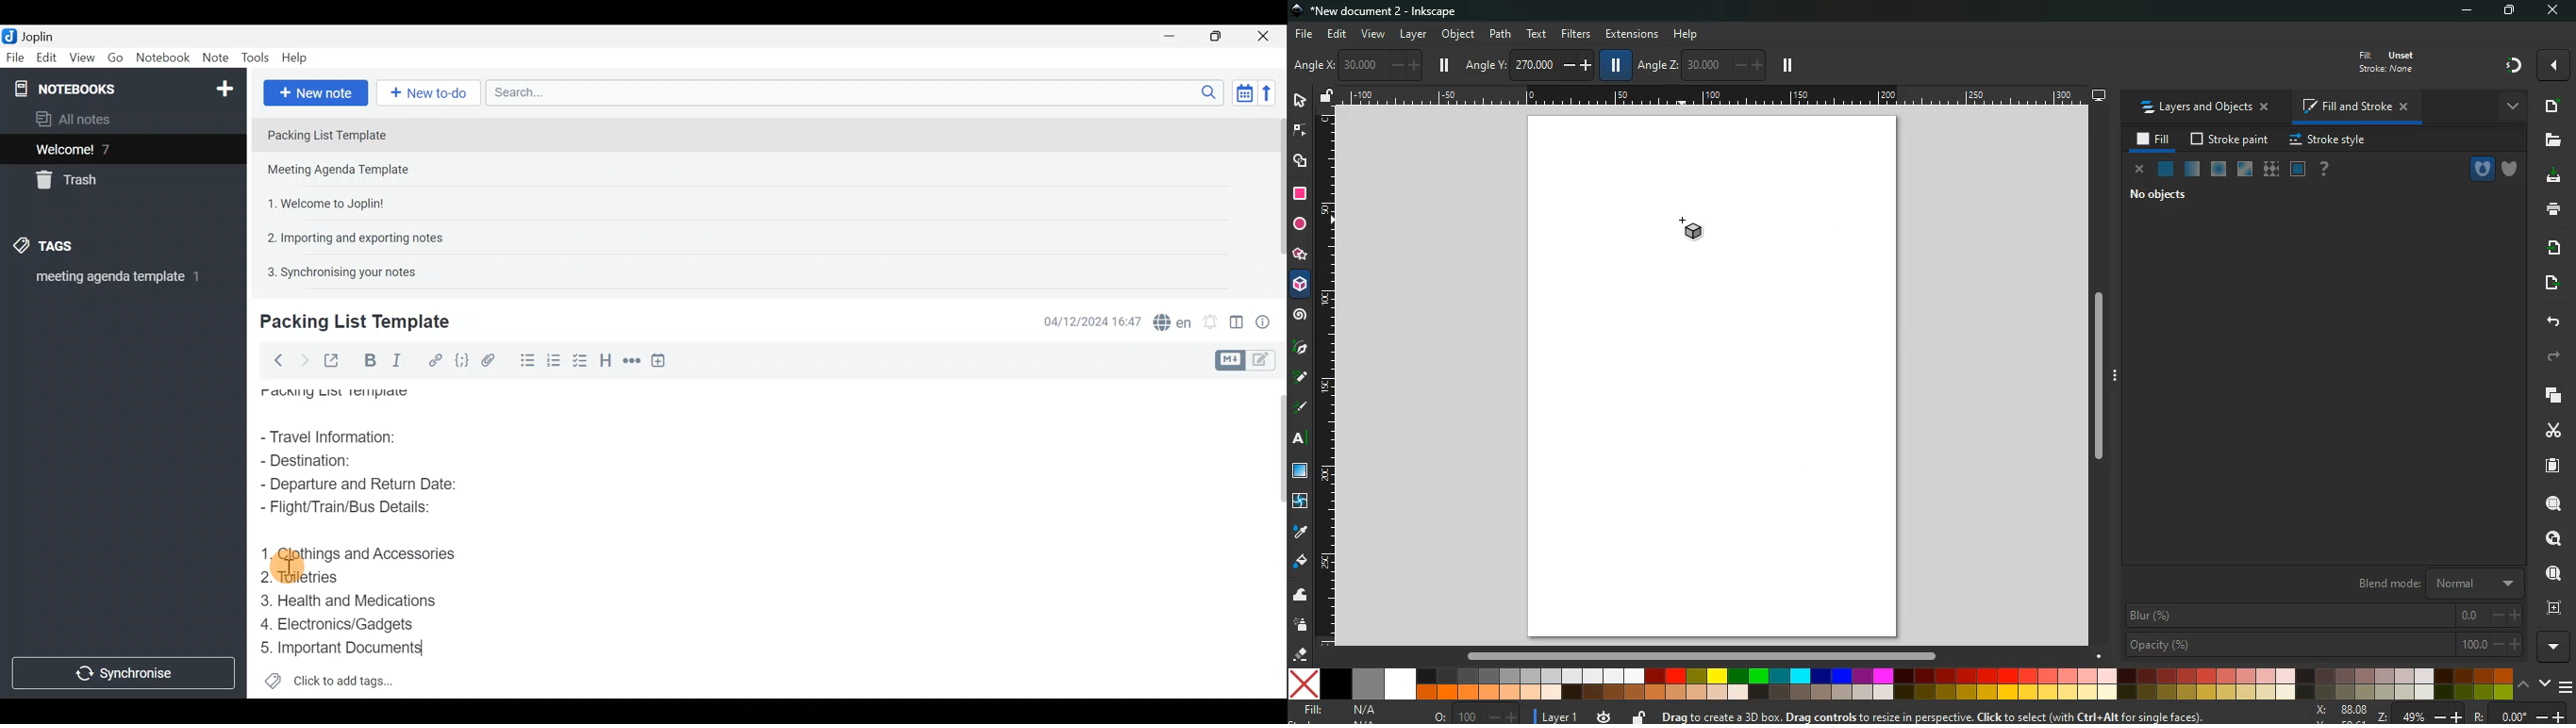 The height and width of the screenshot is (728, 2576). I want to click on Note 1, so click(375, 133).